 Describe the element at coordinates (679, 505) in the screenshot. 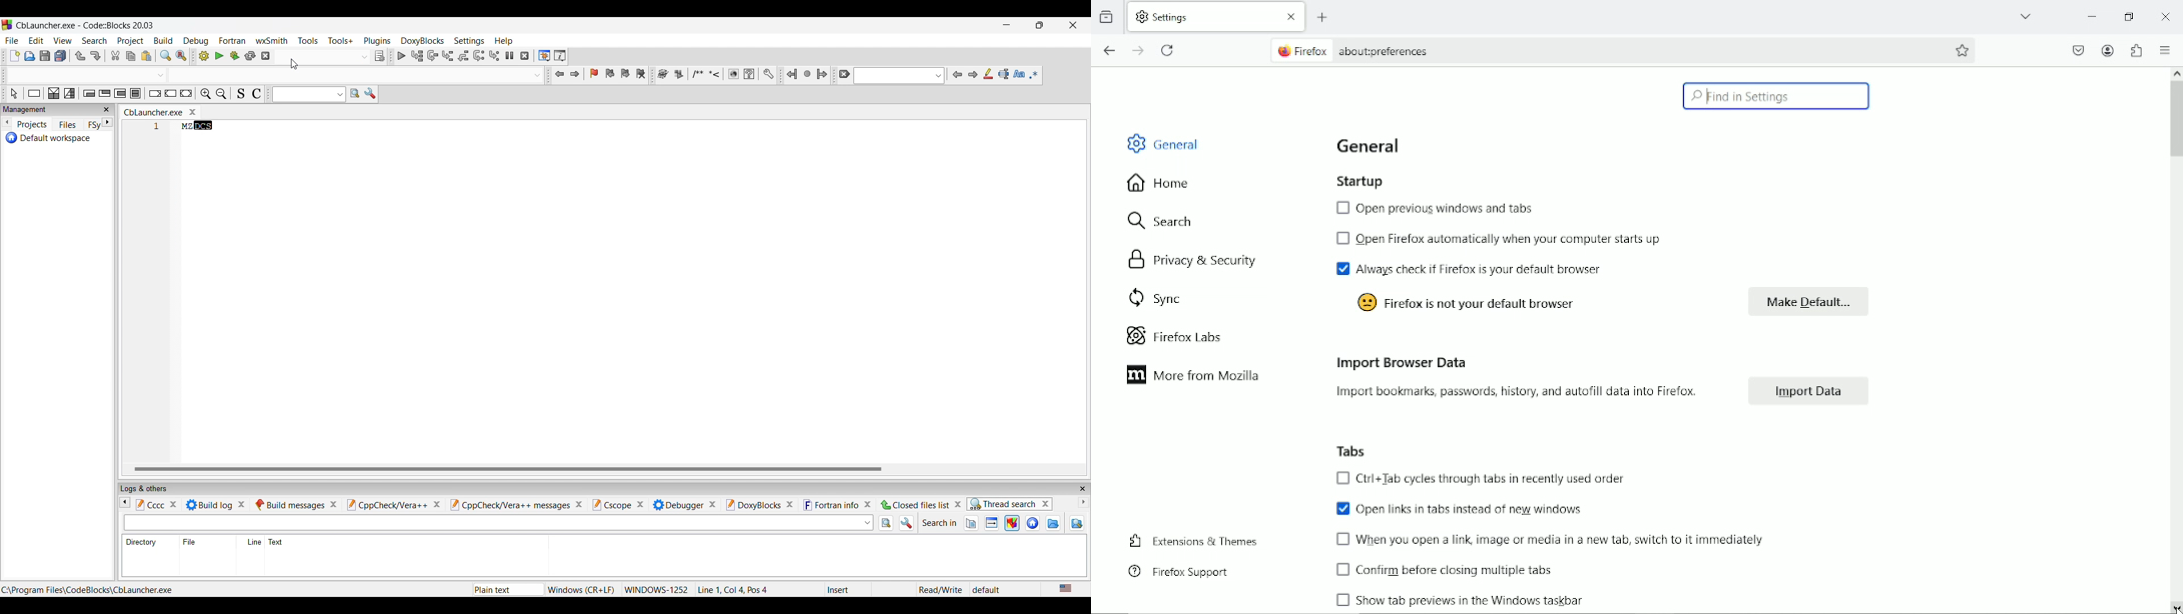

I see `Debugger tab` at that location.